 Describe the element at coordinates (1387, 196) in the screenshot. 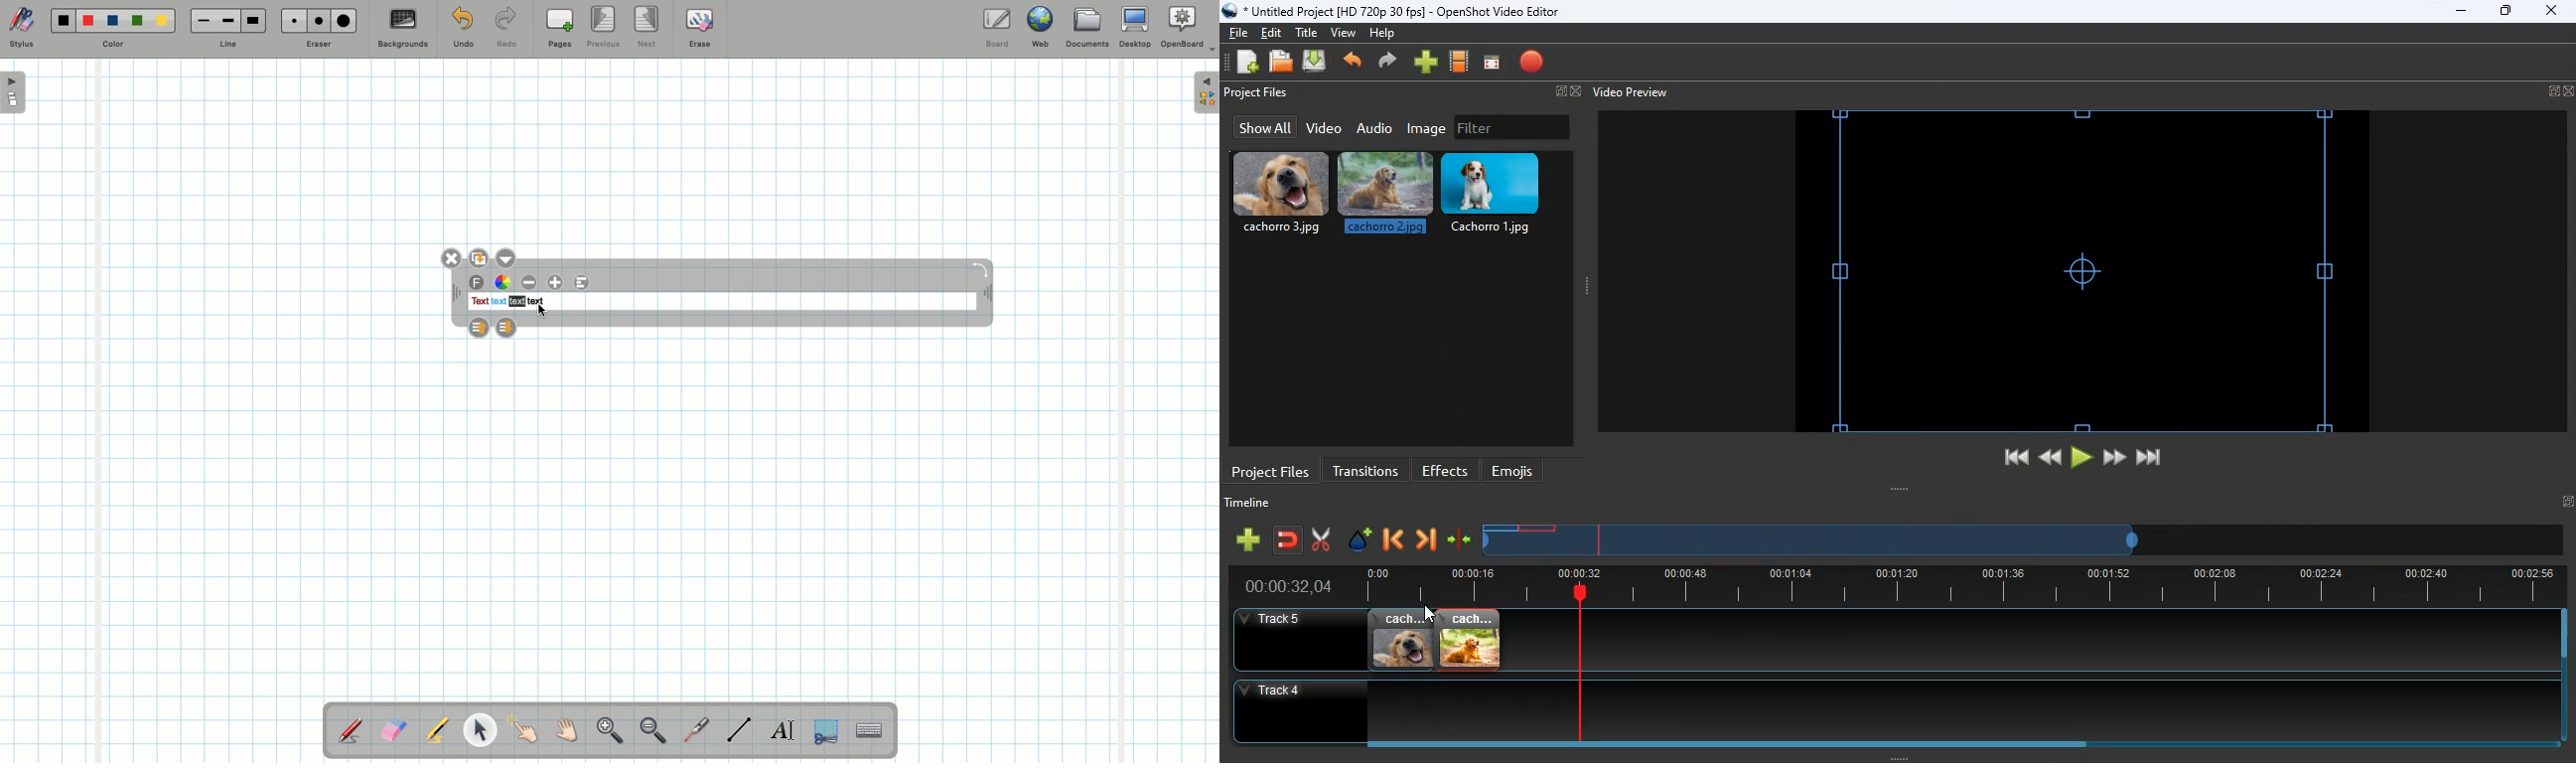

I see `cachorro.2.jpg` at that location.